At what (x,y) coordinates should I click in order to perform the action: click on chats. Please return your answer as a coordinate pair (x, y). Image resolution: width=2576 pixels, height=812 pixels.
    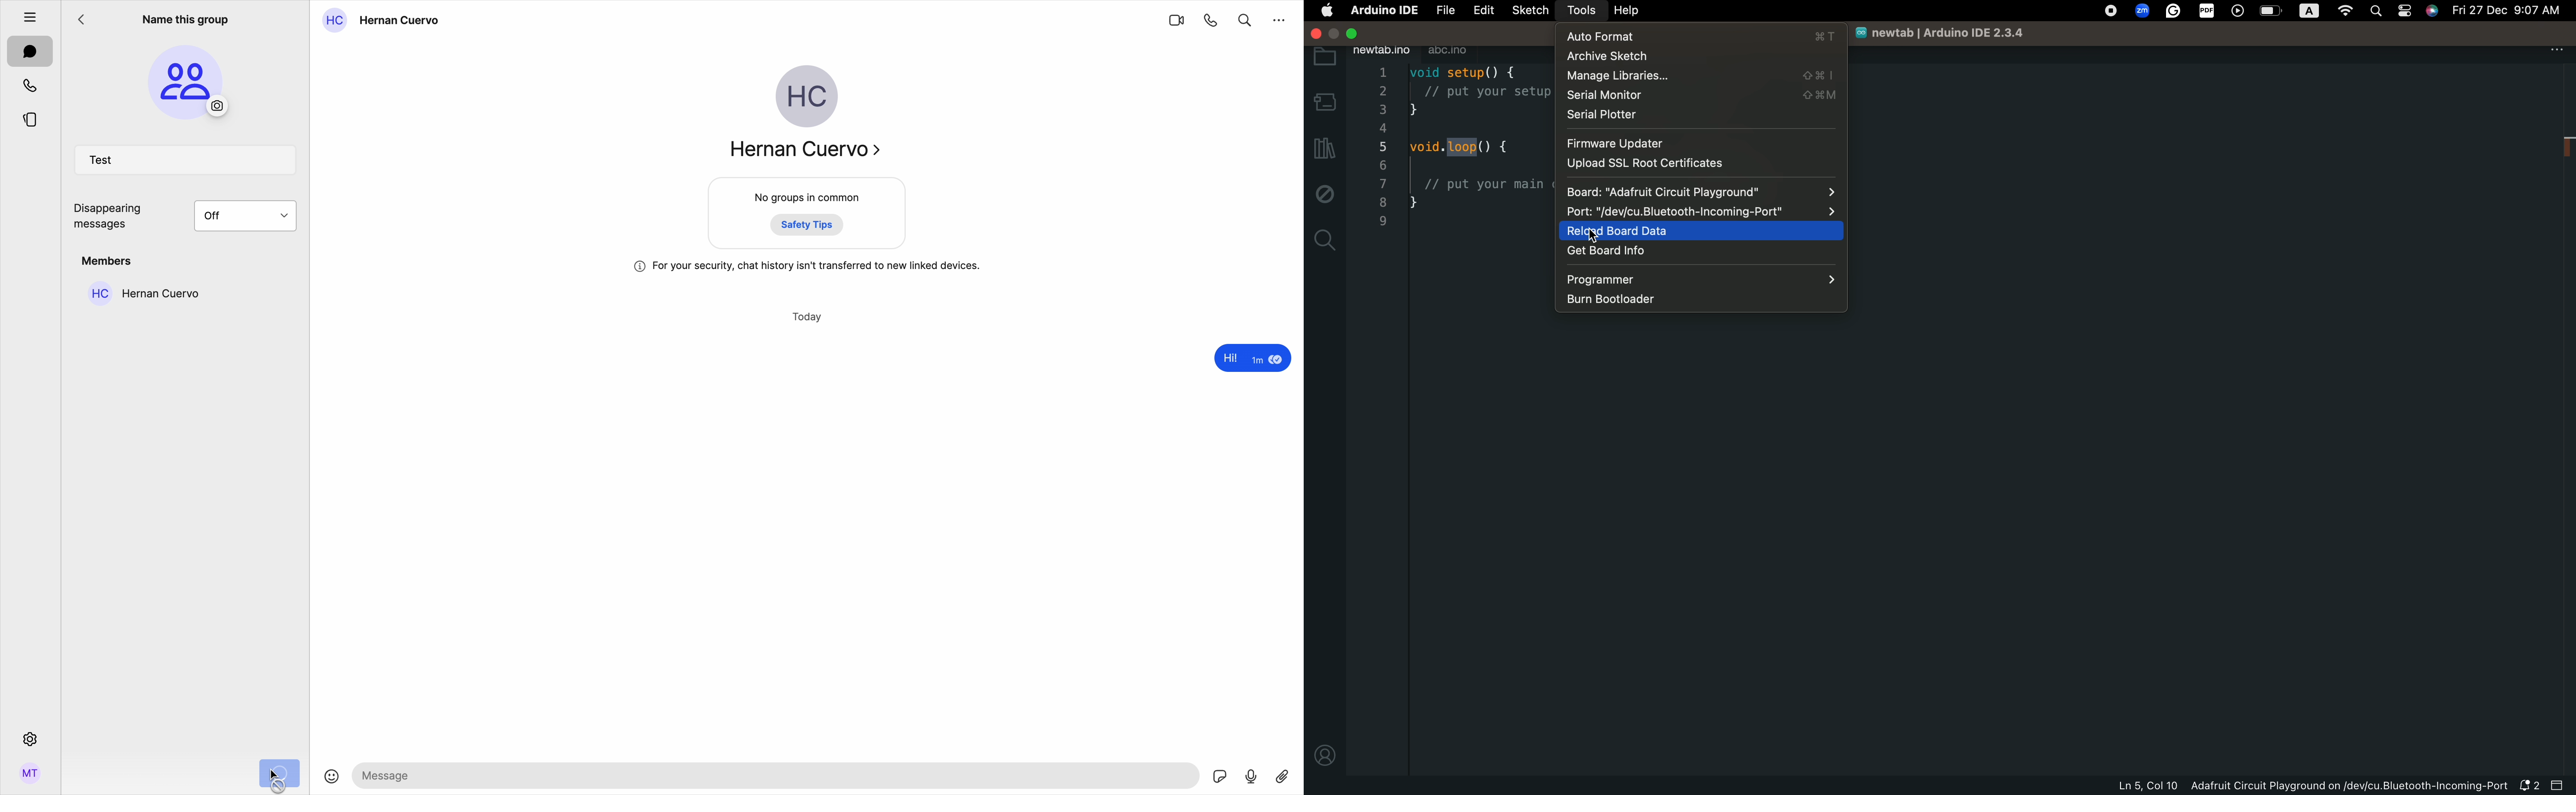
    Looking at the image, I should click on (30, 52).